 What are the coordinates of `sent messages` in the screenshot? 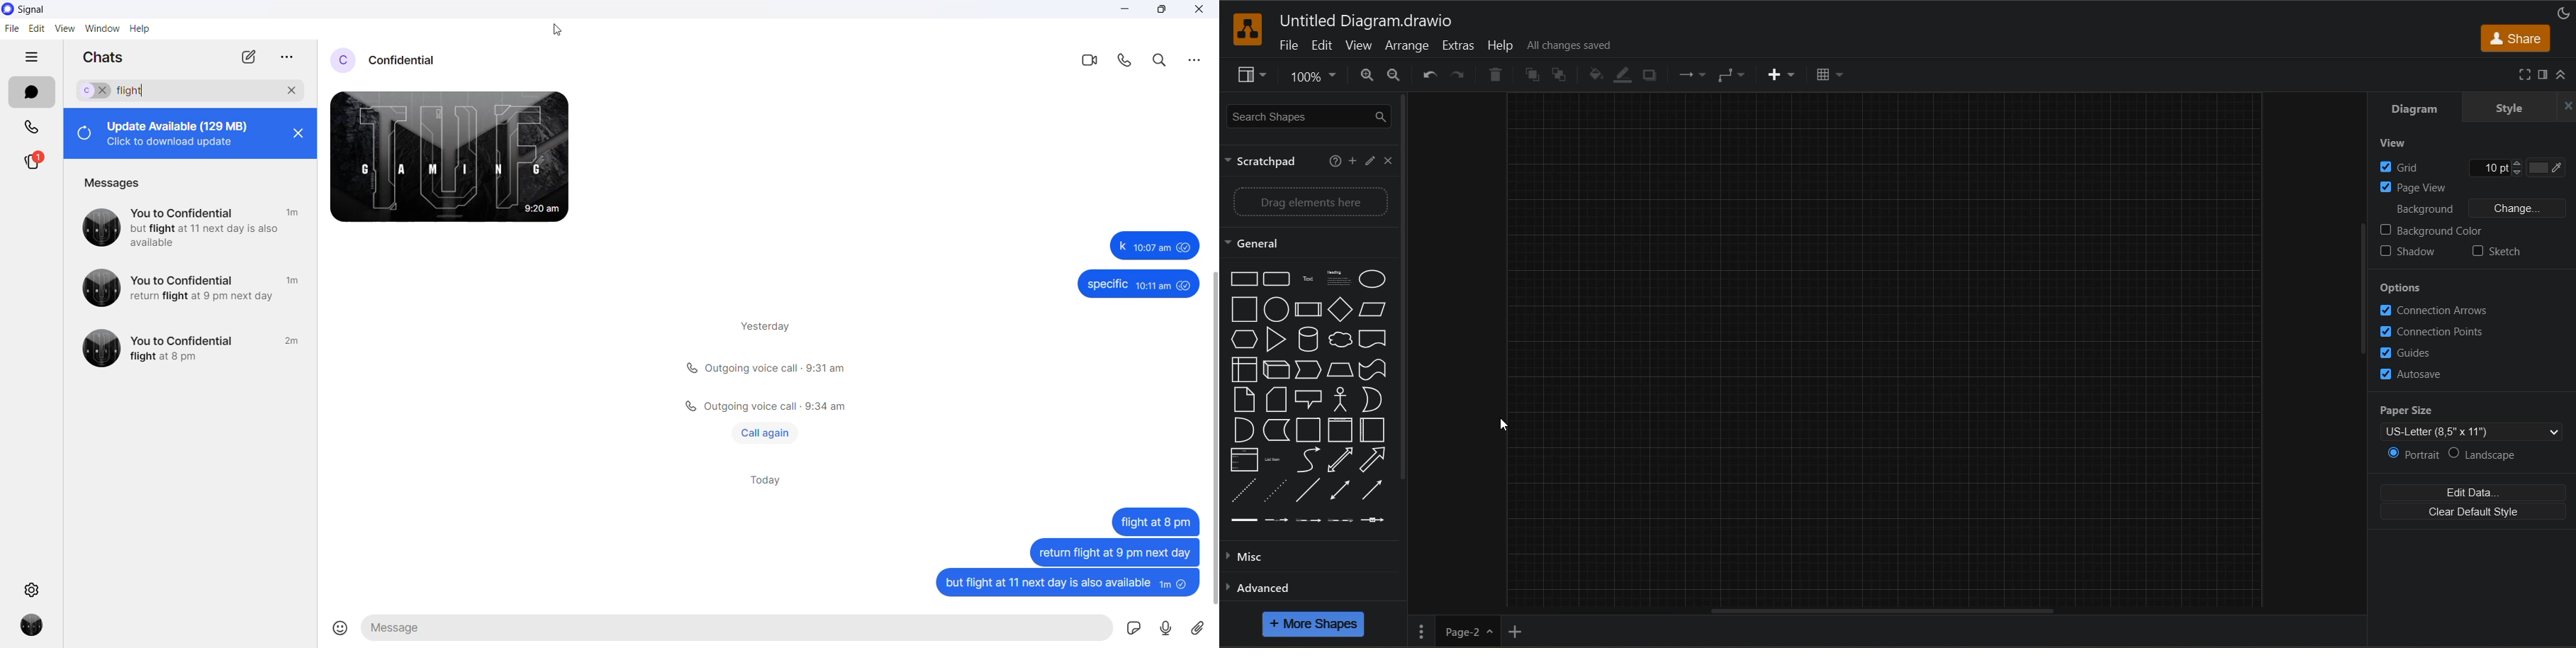 It's located at (1065, 586).